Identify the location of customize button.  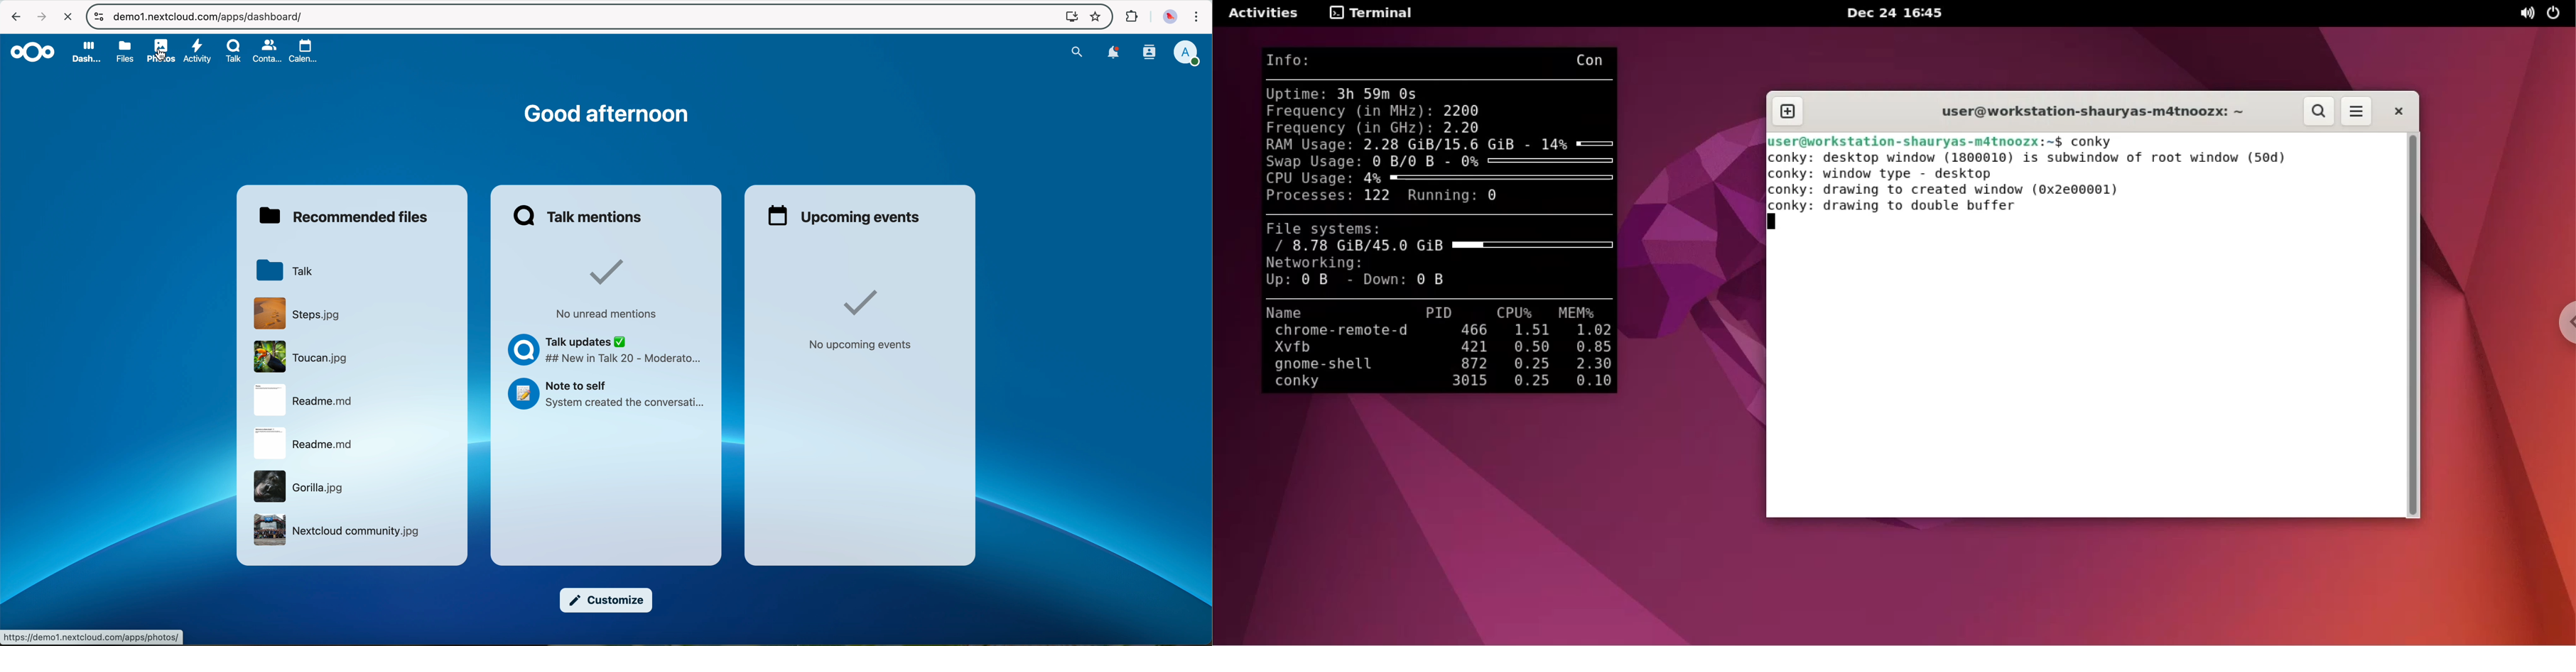
(608, 600).